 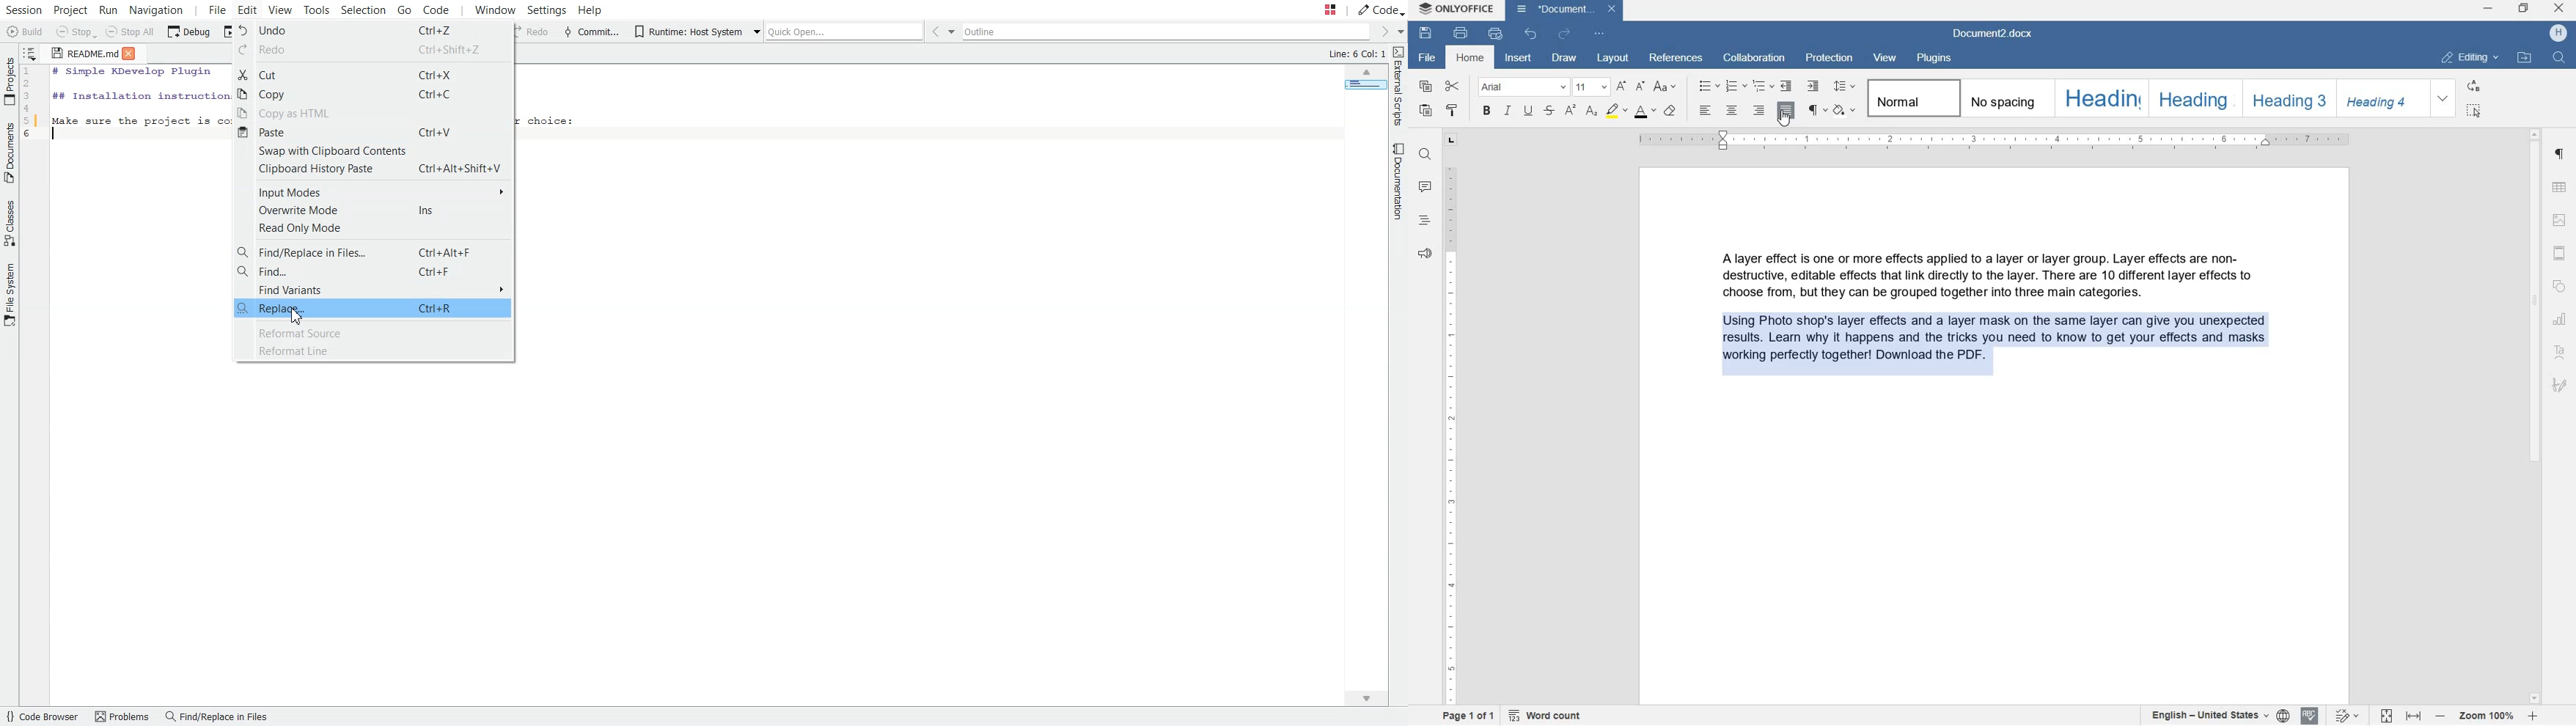 I want to click on HEADING , so click(x=2192, y=99).